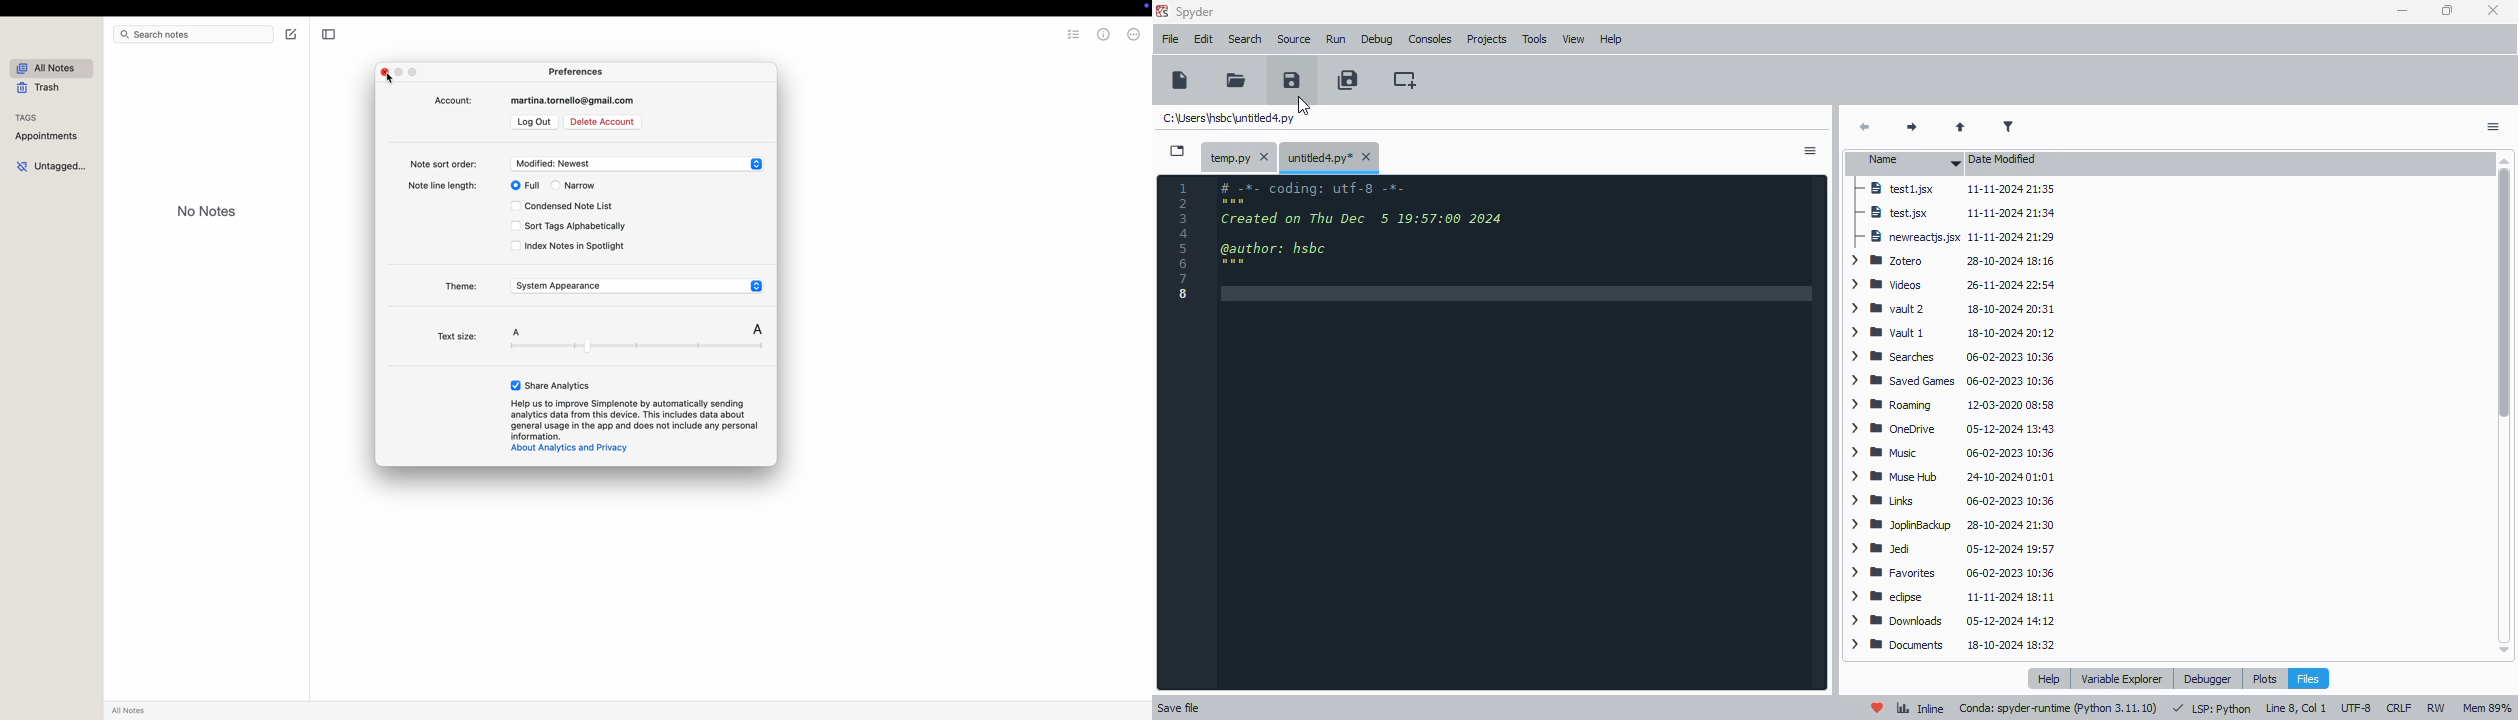 The width and height of the screenshot is (2520, 728). I want to click on maximize, so click(2448, 10).